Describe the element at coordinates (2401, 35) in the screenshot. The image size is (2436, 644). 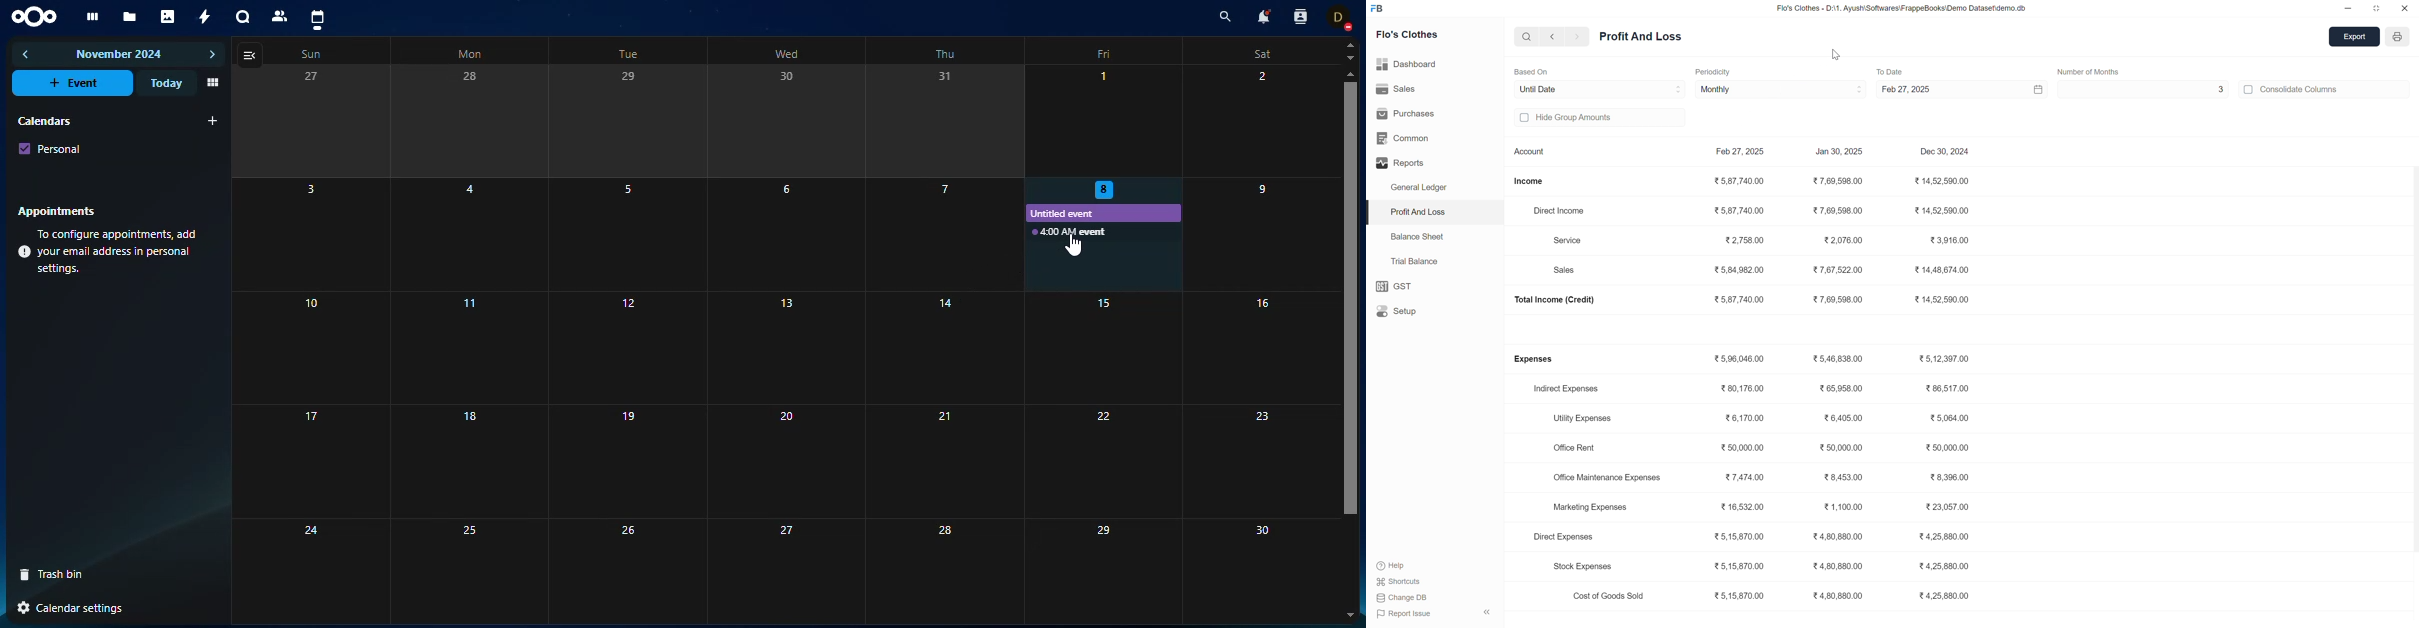
I see `Open report print view` at that location.